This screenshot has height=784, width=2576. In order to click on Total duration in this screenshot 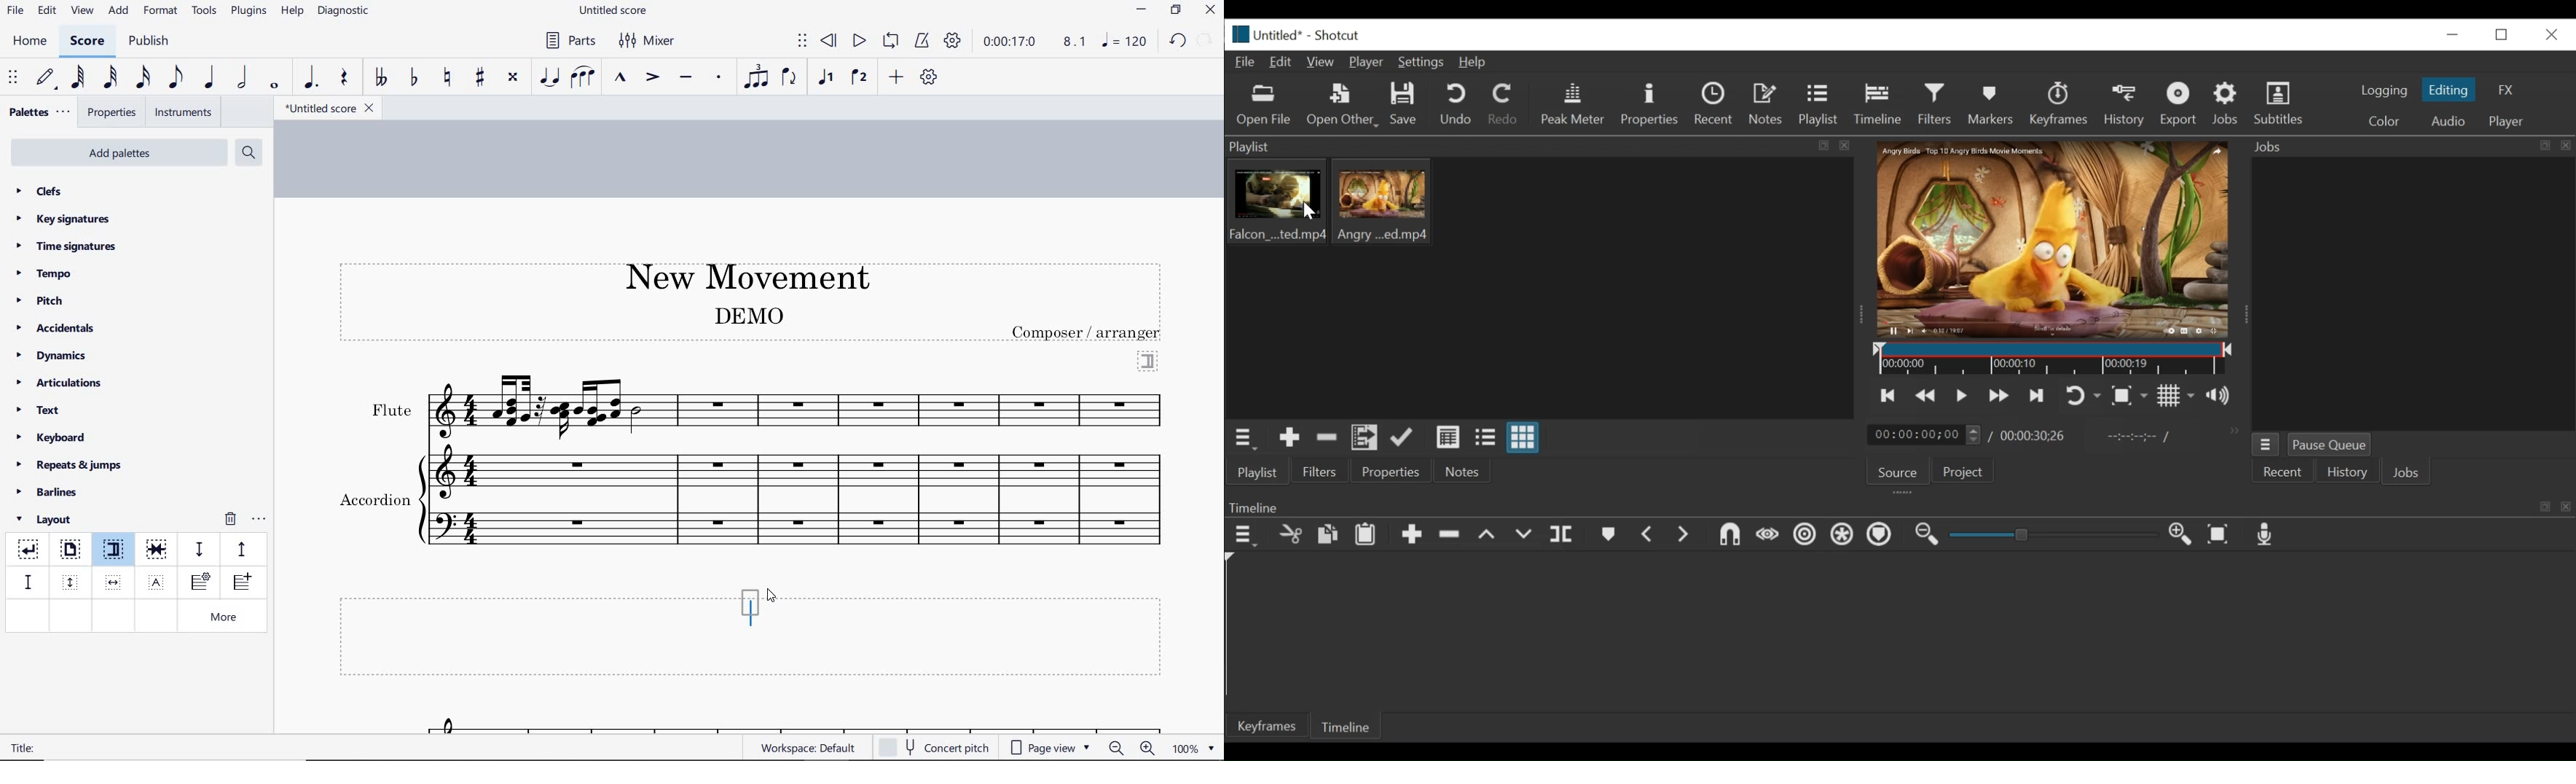, I will do `click(2037, 435)`.